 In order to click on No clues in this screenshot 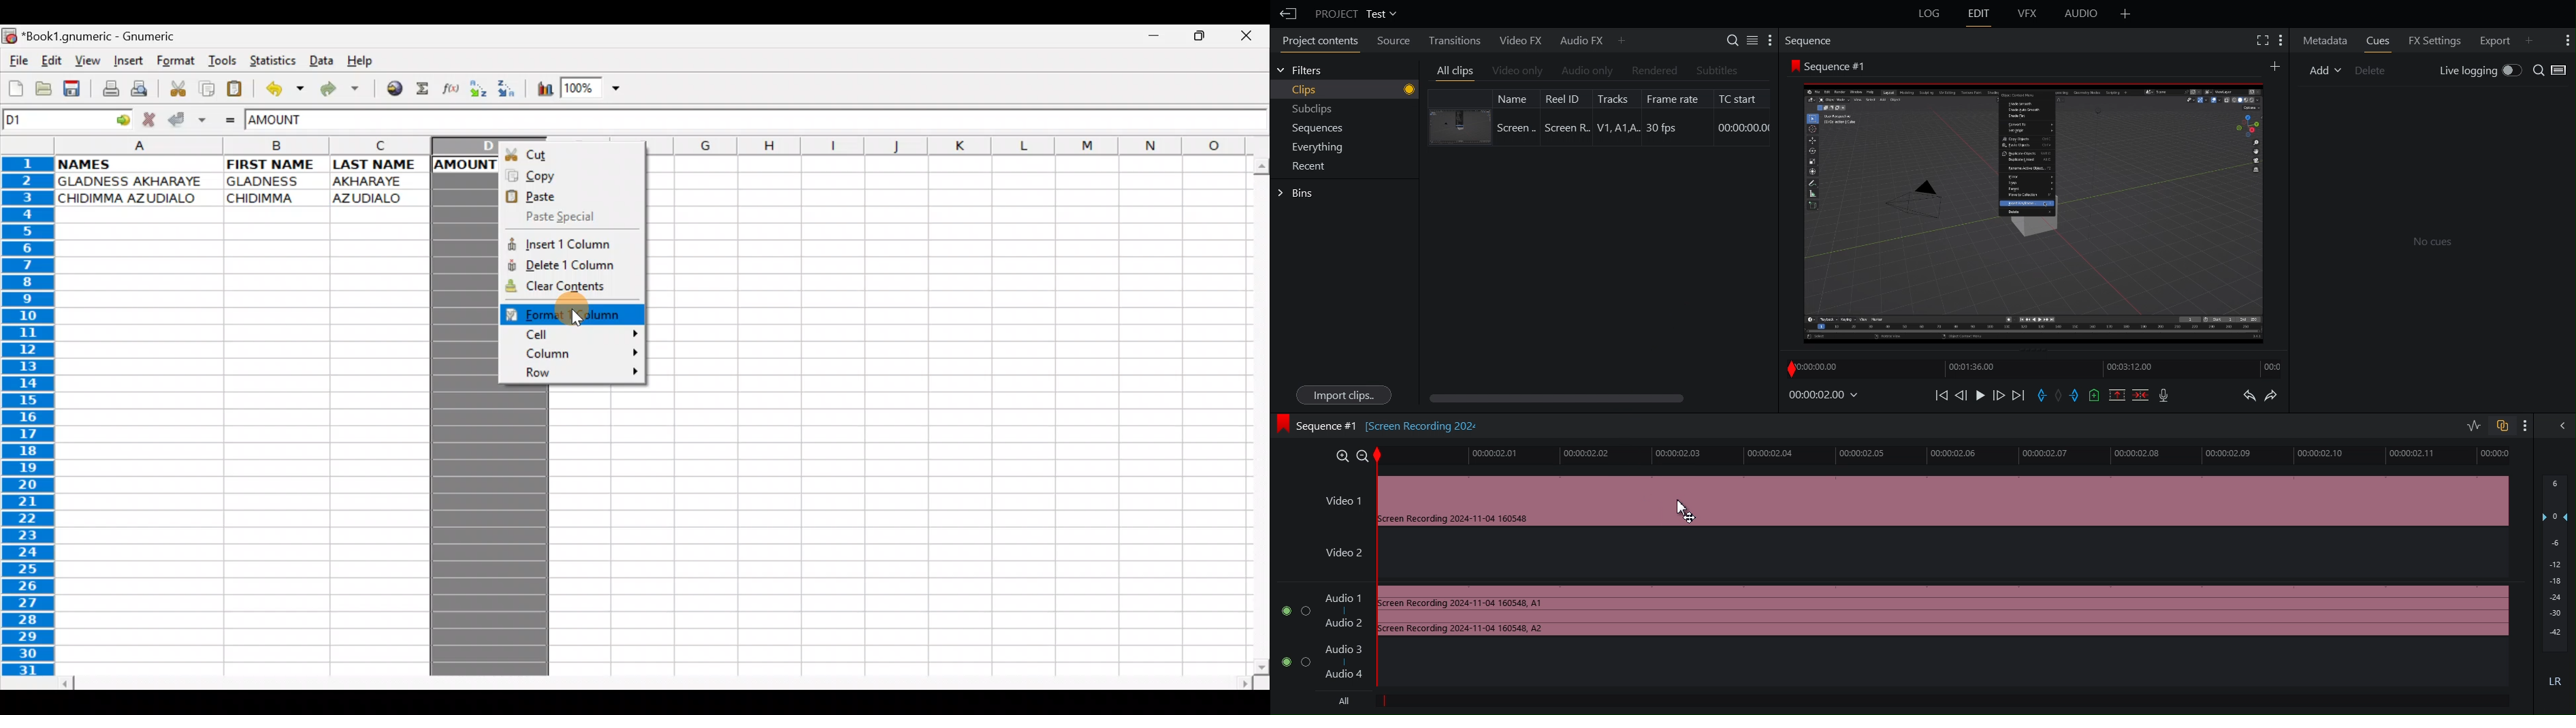, I will do `click(2435, 241)`.